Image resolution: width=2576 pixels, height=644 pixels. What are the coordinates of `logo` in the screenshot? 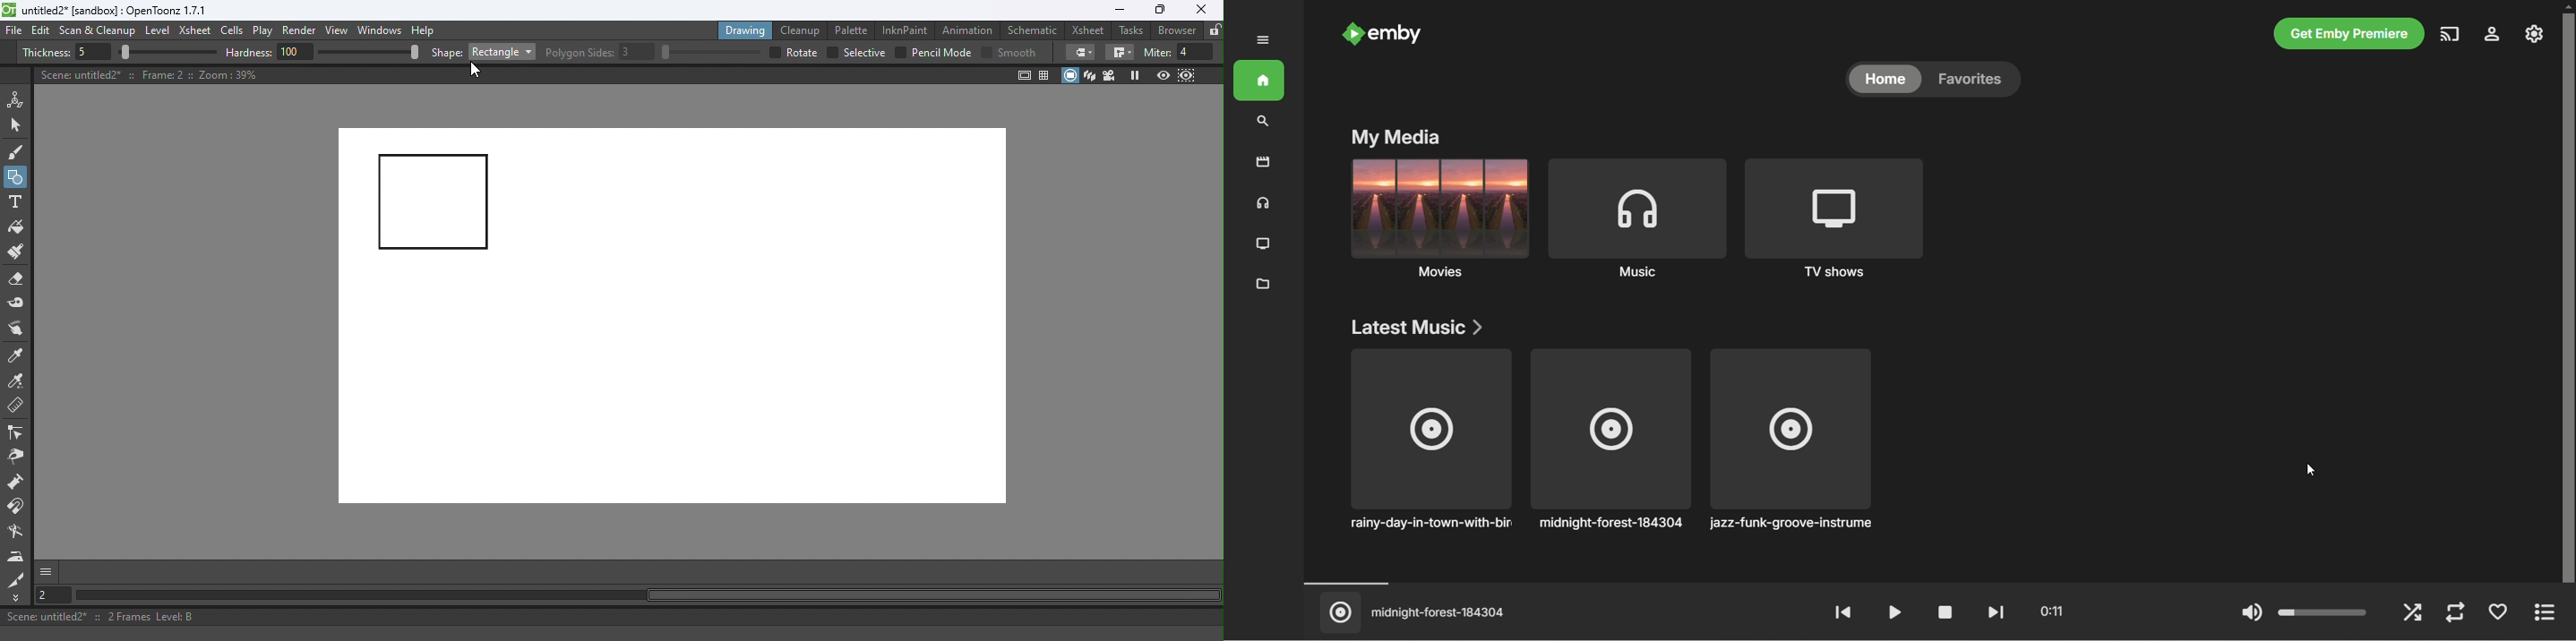 It's located at (9, 10).